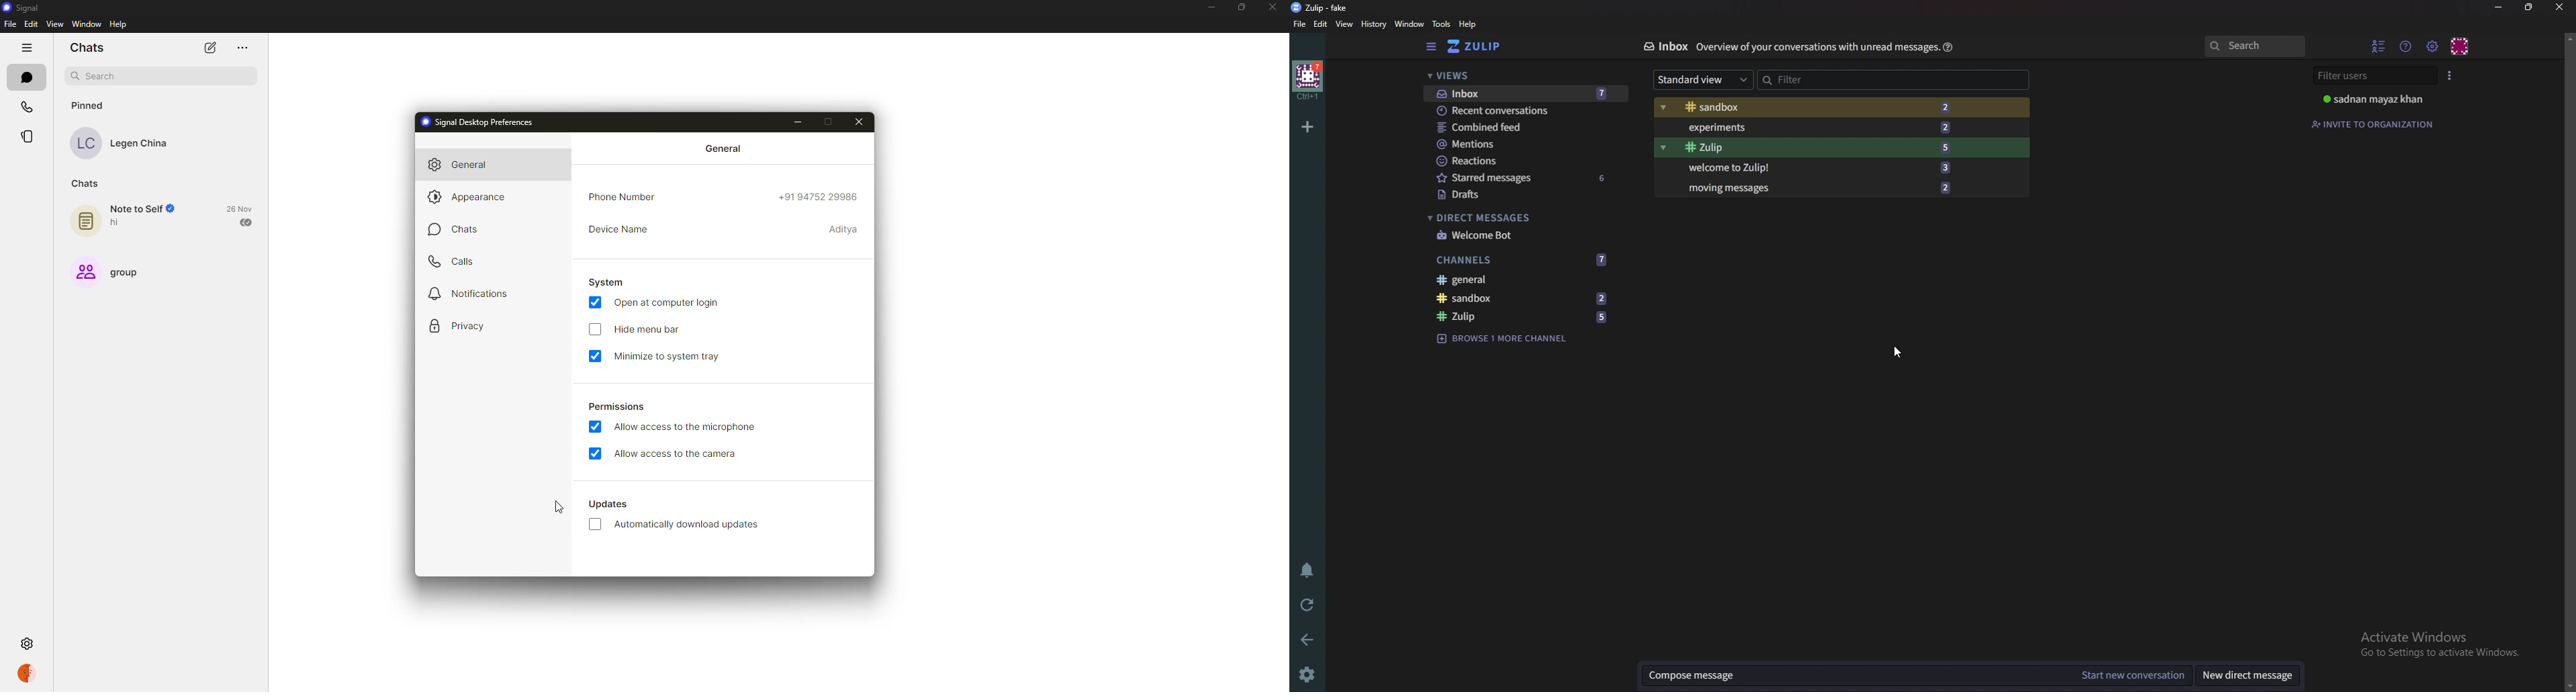 The width and height of the screenshot is (2576, 700). What do you see at coordinates (1527, 127) in the screenshot?
I see `Combine feed` at bounding box center [1527, 127].